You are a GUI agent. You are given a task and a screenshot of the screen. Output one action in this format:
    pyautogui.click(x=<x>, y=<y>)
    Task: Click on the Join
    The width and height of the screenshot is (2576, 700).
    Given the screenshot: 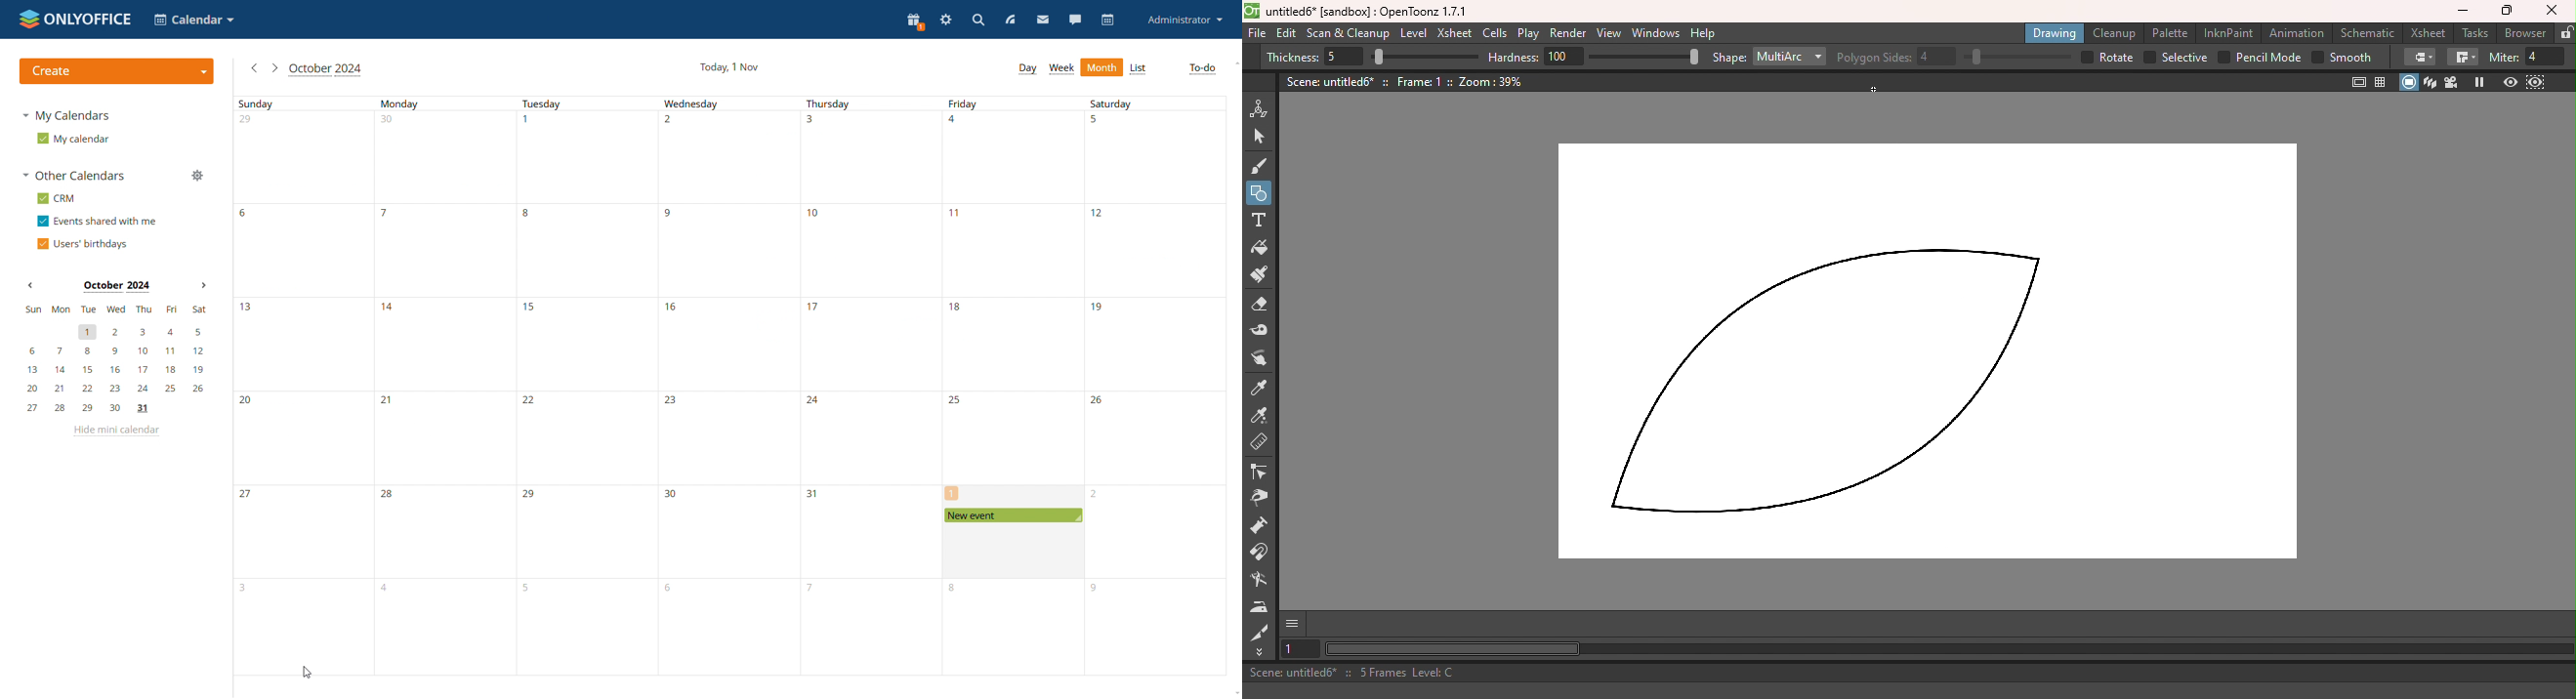 What is the action you would take?
    pyautogui.click(x=2462, y=58)
    